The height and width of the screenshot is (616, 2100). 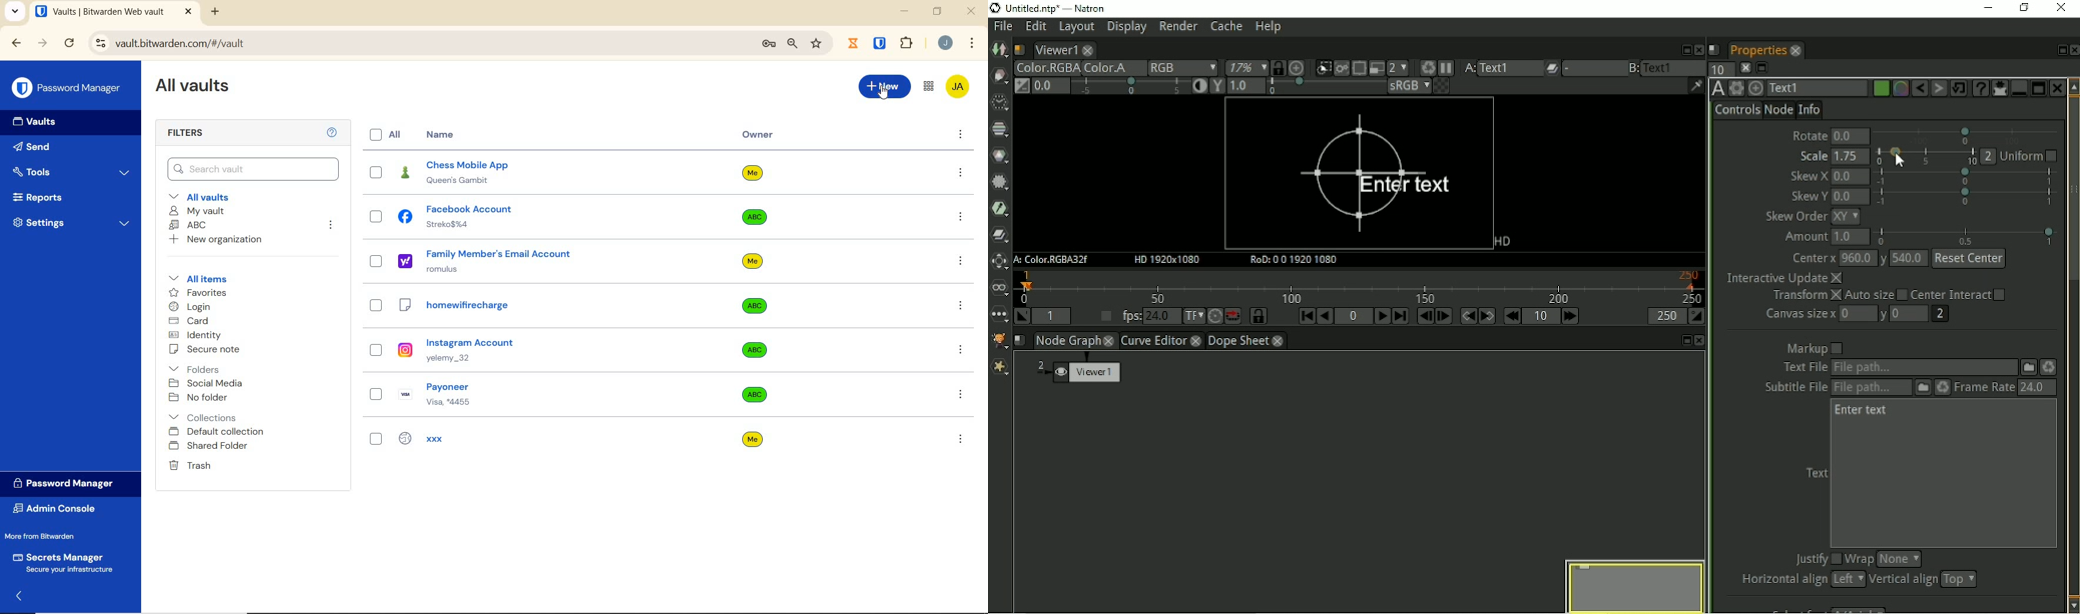 What do you see at coordinates (442, 135) in the screenshot?
I see `name` at bounding box center [442, 135].